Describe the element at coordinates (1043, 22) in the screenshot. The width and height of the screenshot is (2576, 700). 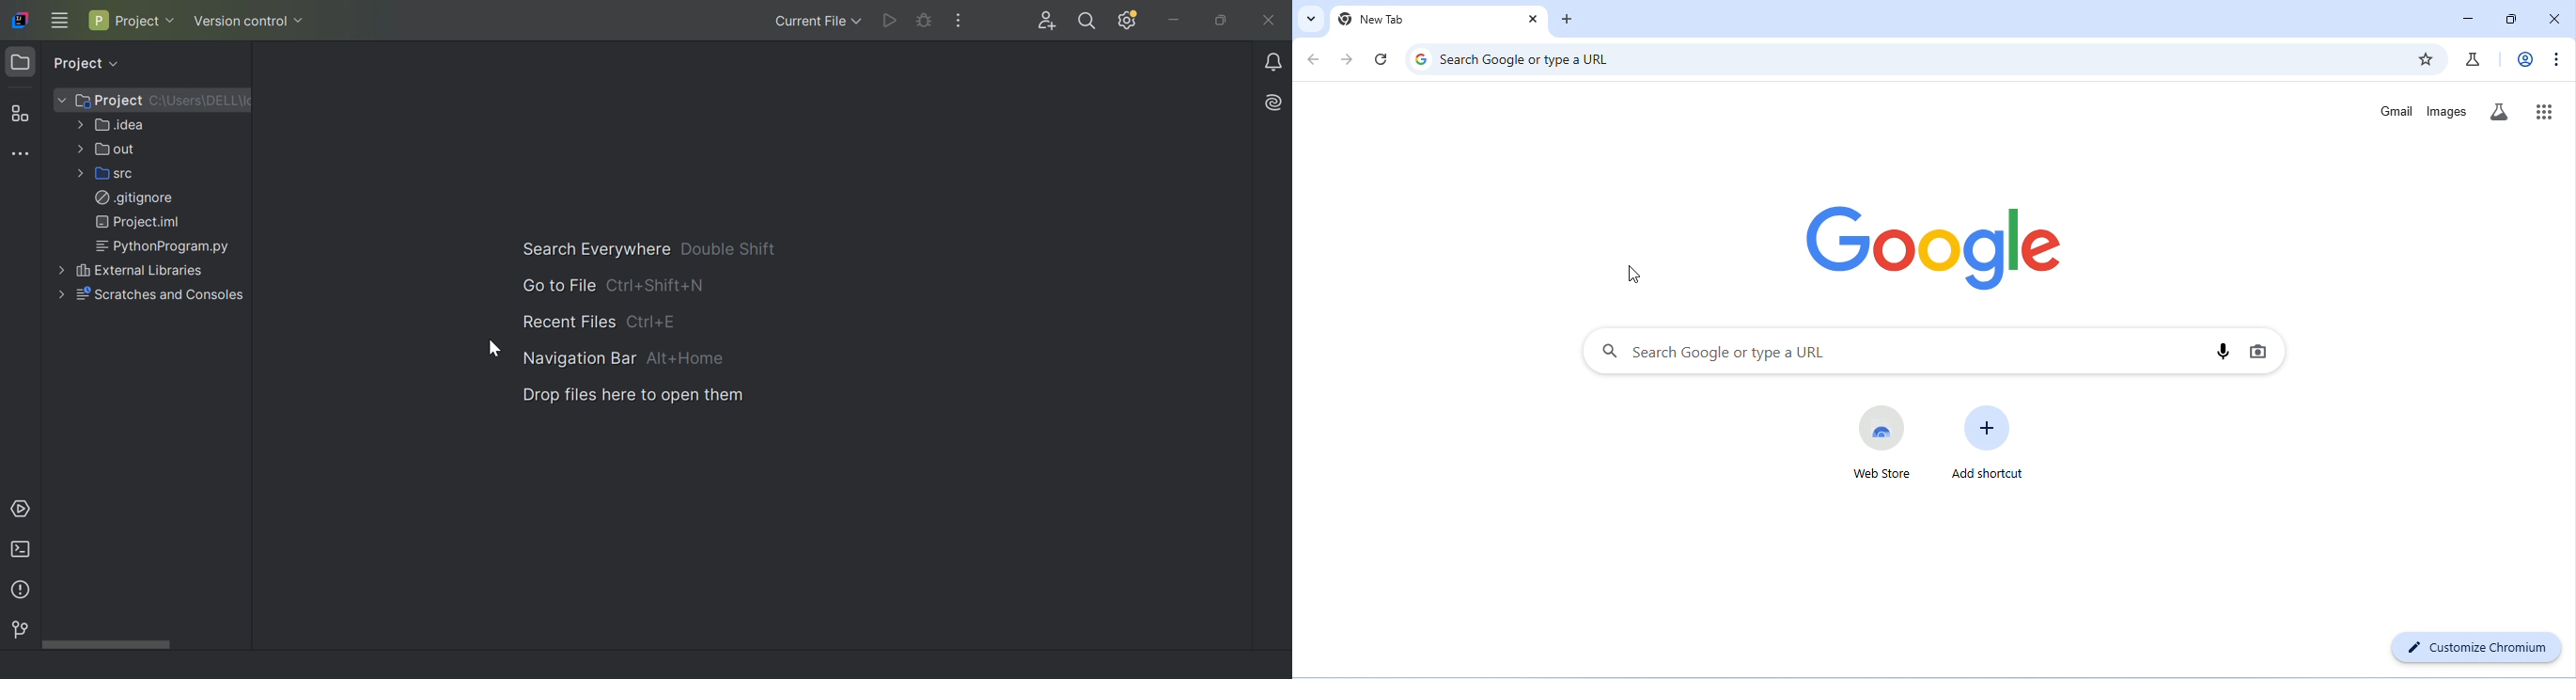
I see `Code with me` at that location.